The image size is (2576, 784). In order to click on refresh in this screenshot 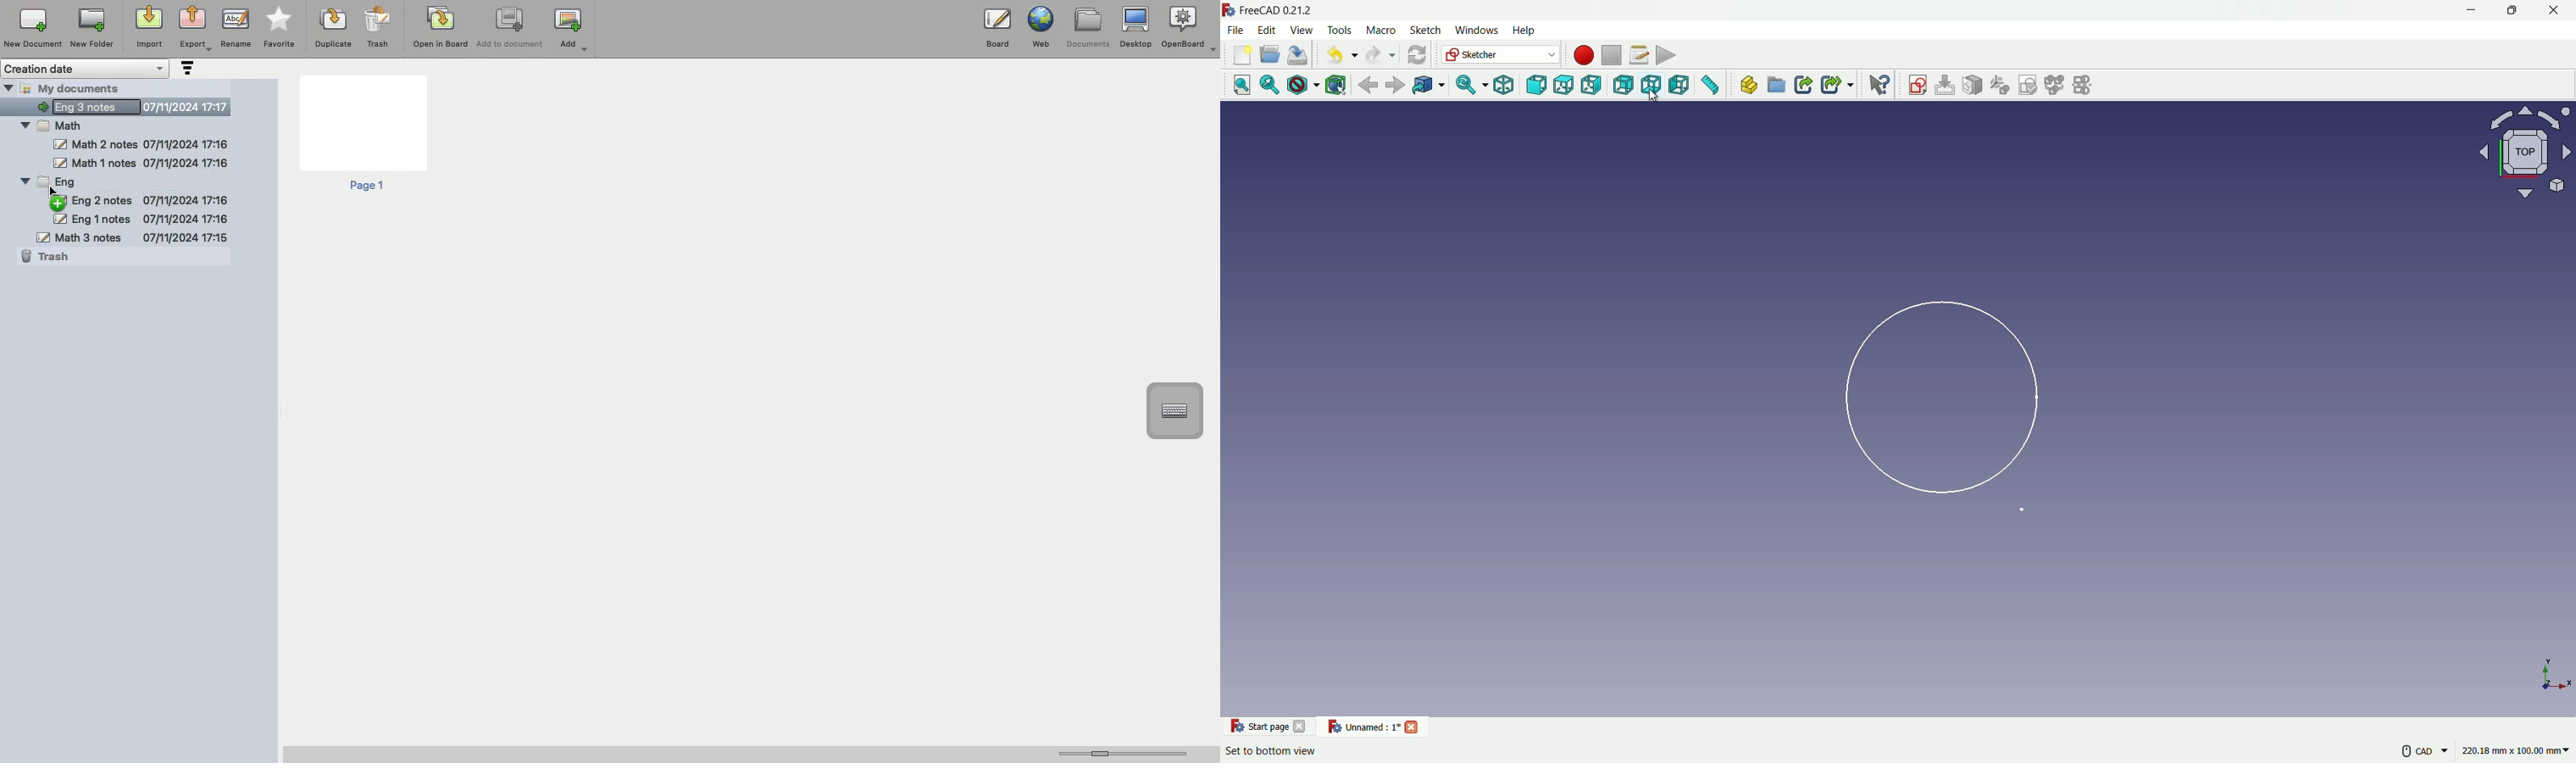, I will do `click(1416, 54)`.